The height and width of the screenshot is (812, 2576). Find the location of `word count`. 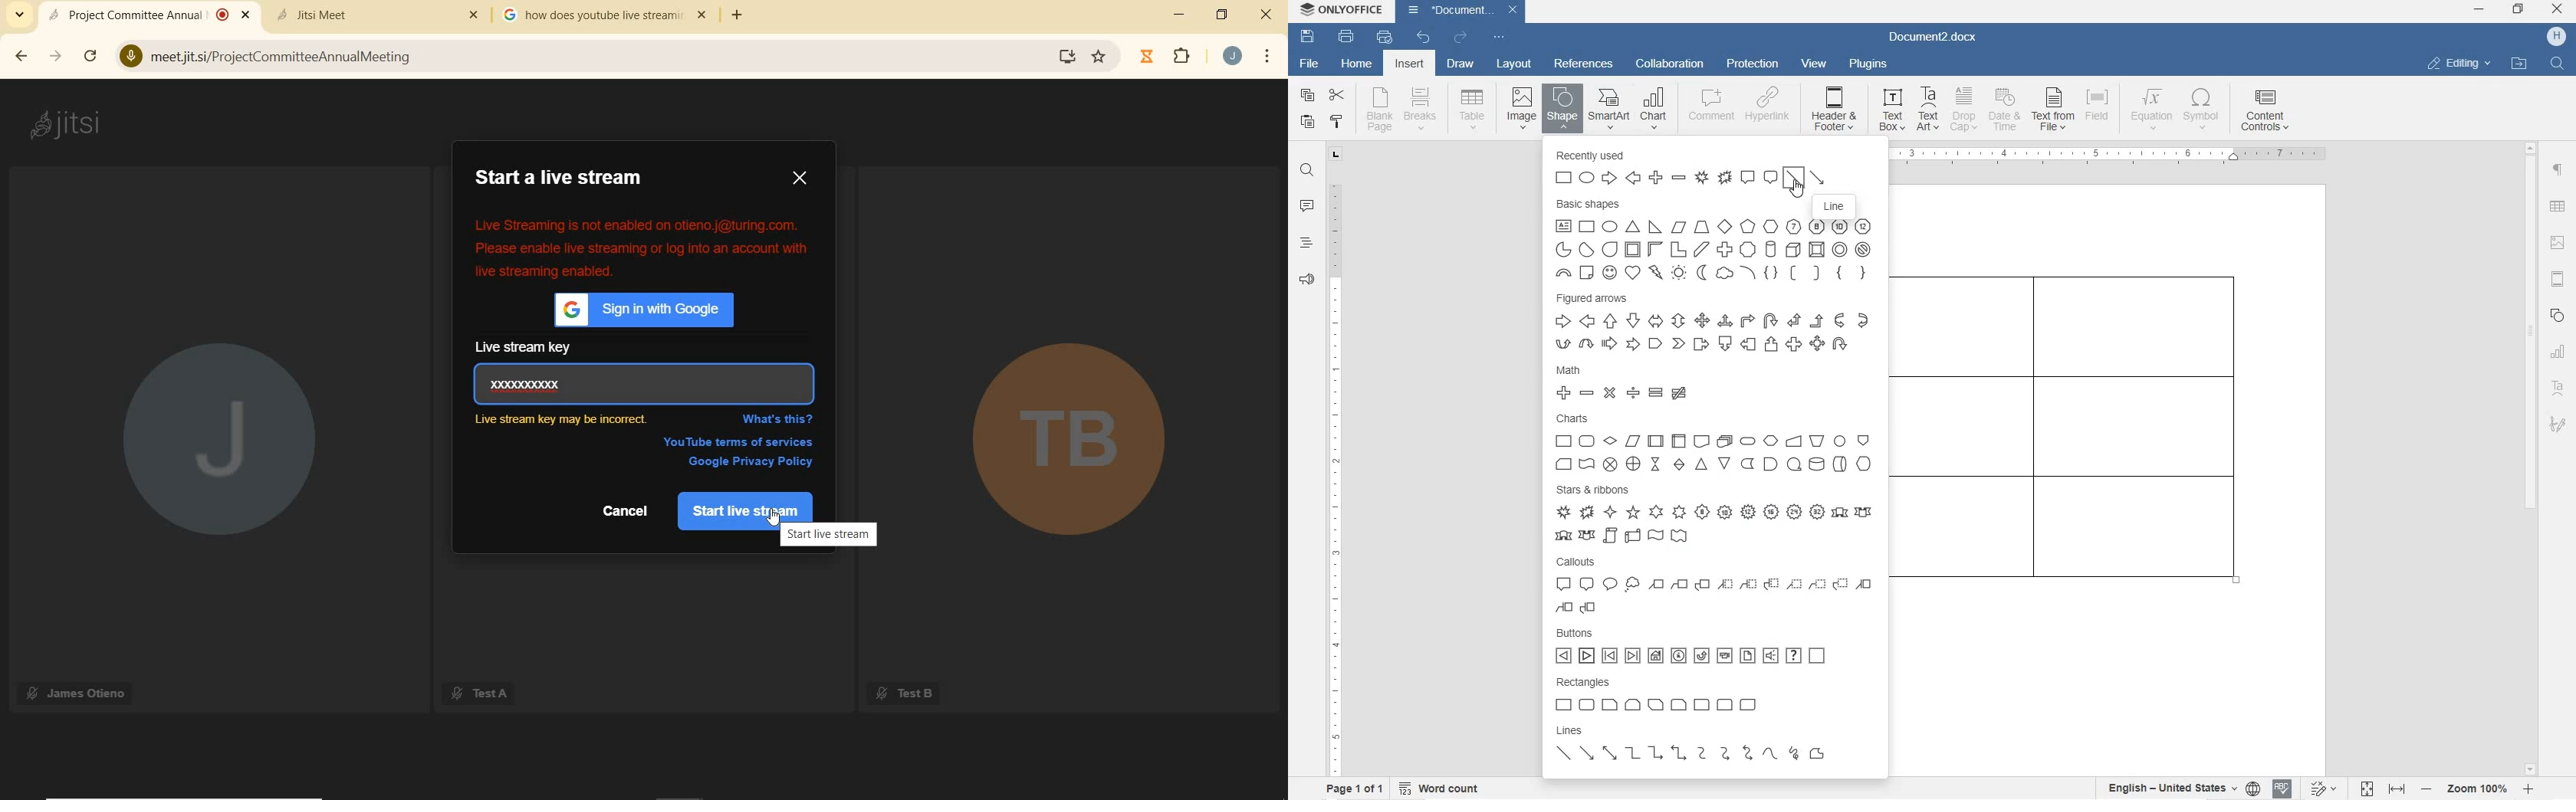

word count is located at coordinates (1441, 788).